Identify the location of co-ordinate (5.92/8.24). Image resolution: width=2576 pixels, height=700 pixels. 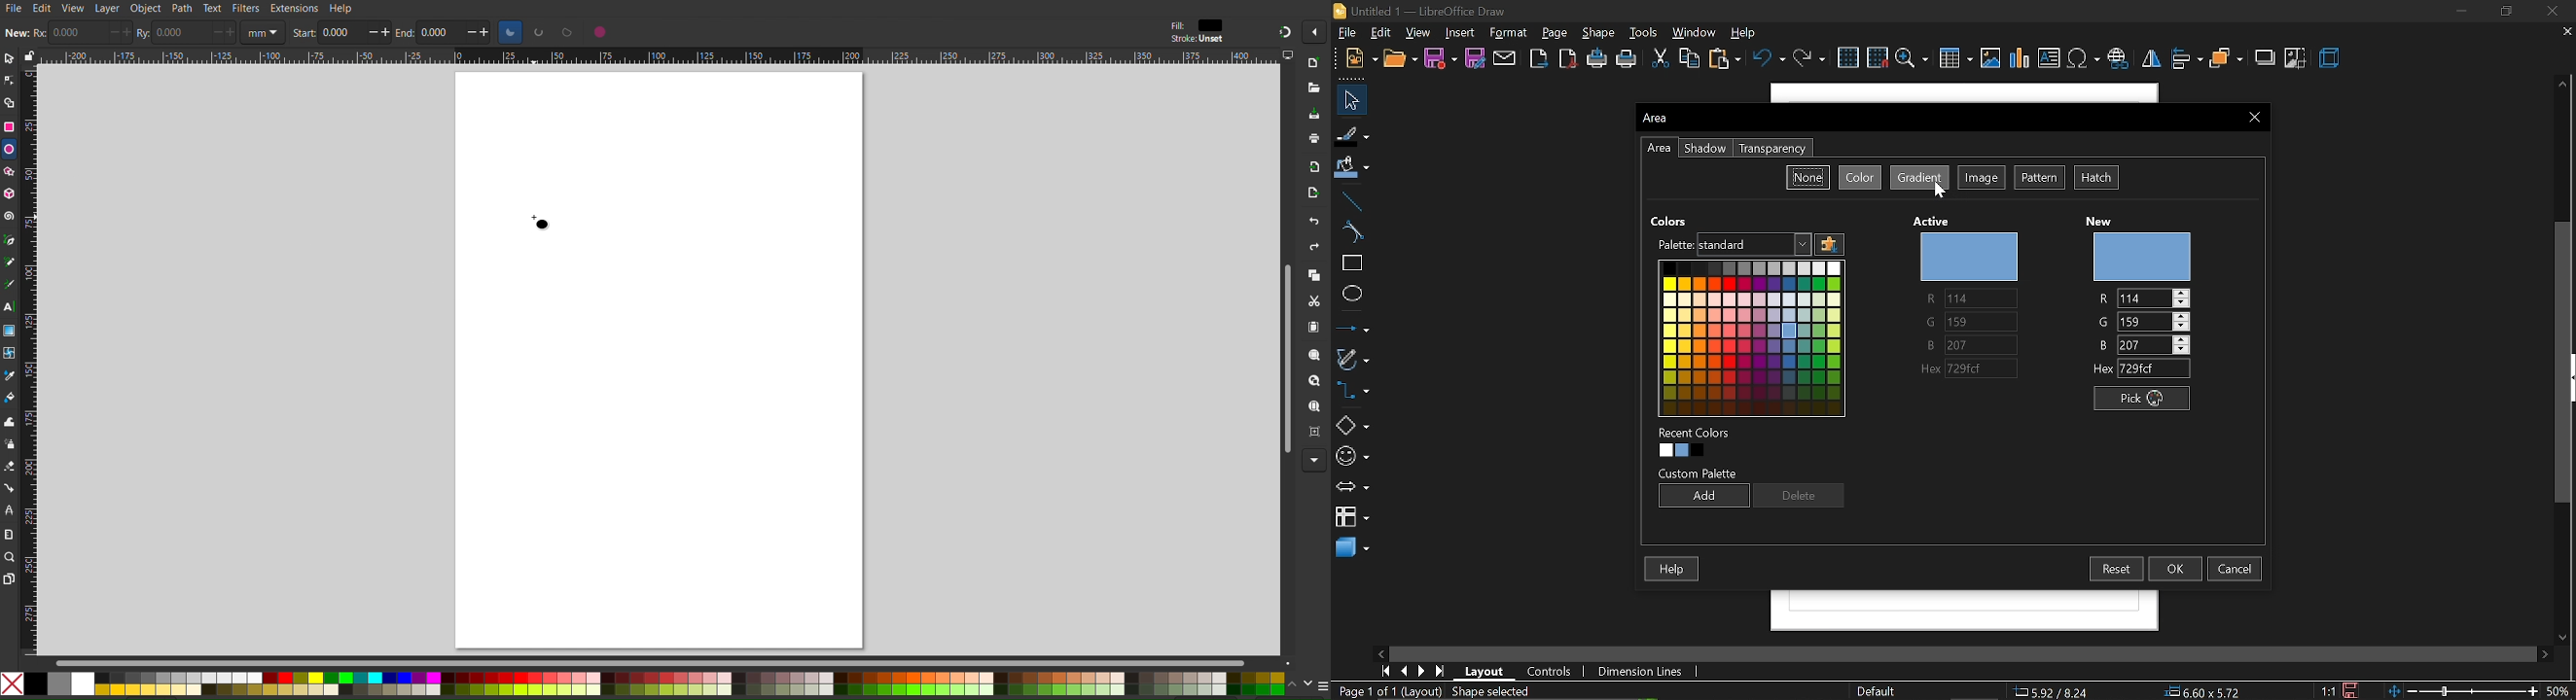
(2058, 690).